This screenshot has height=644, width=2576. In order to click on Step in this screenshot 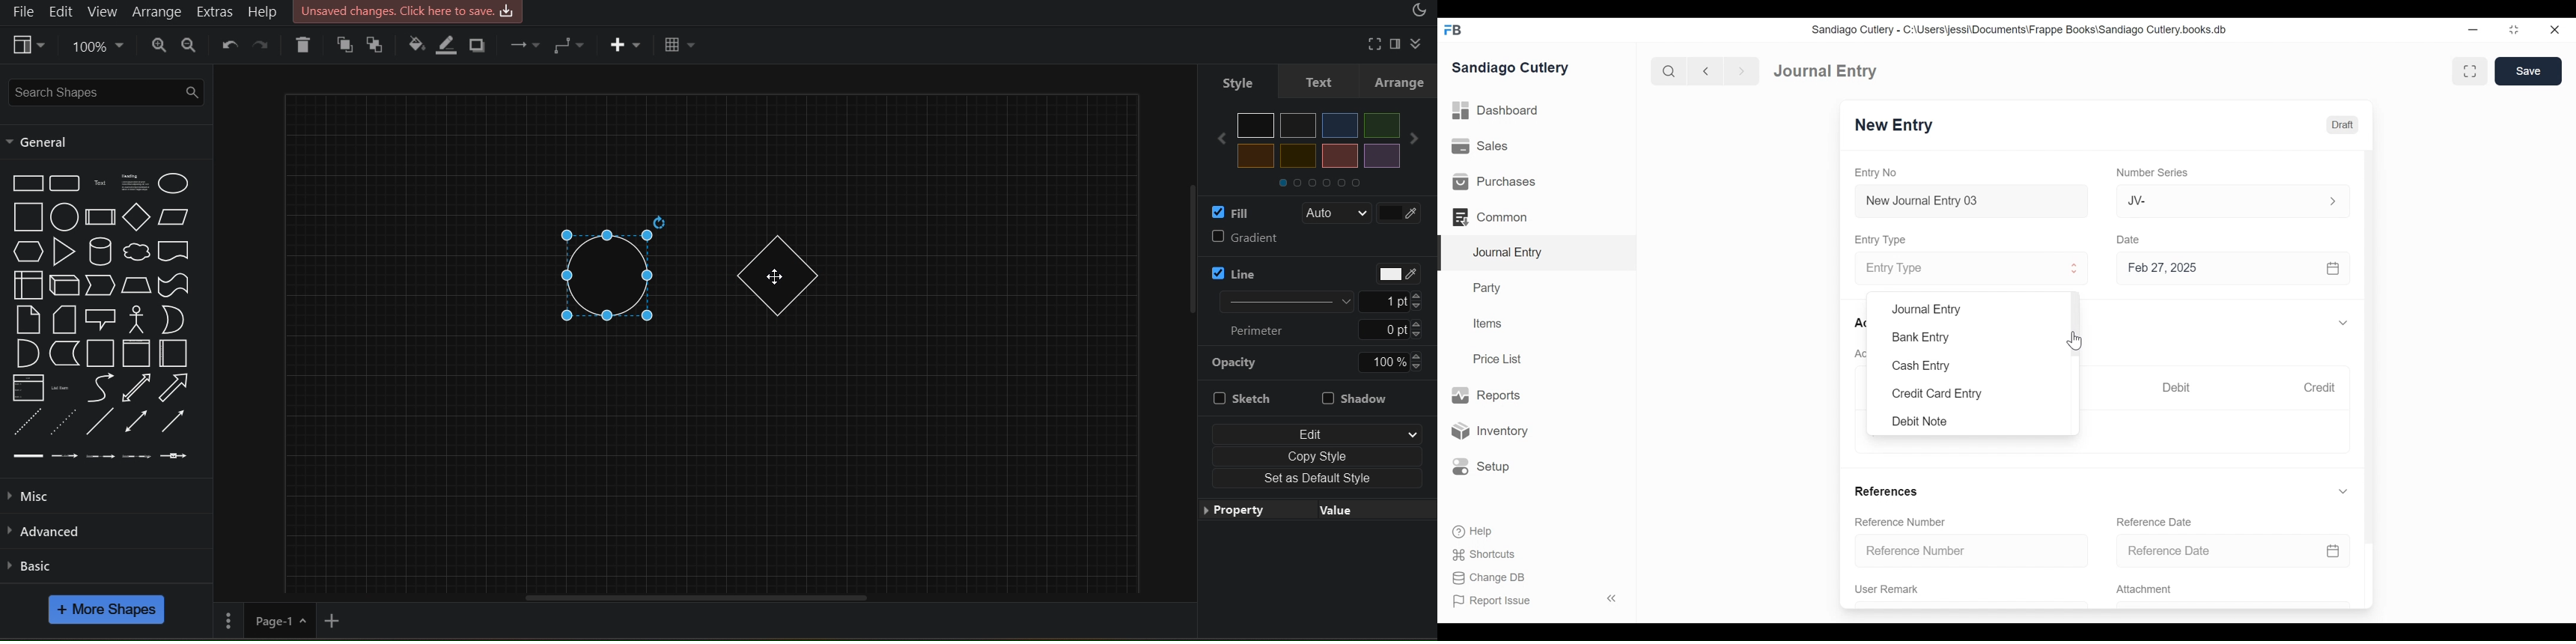, I will do `click(100, 284)`.